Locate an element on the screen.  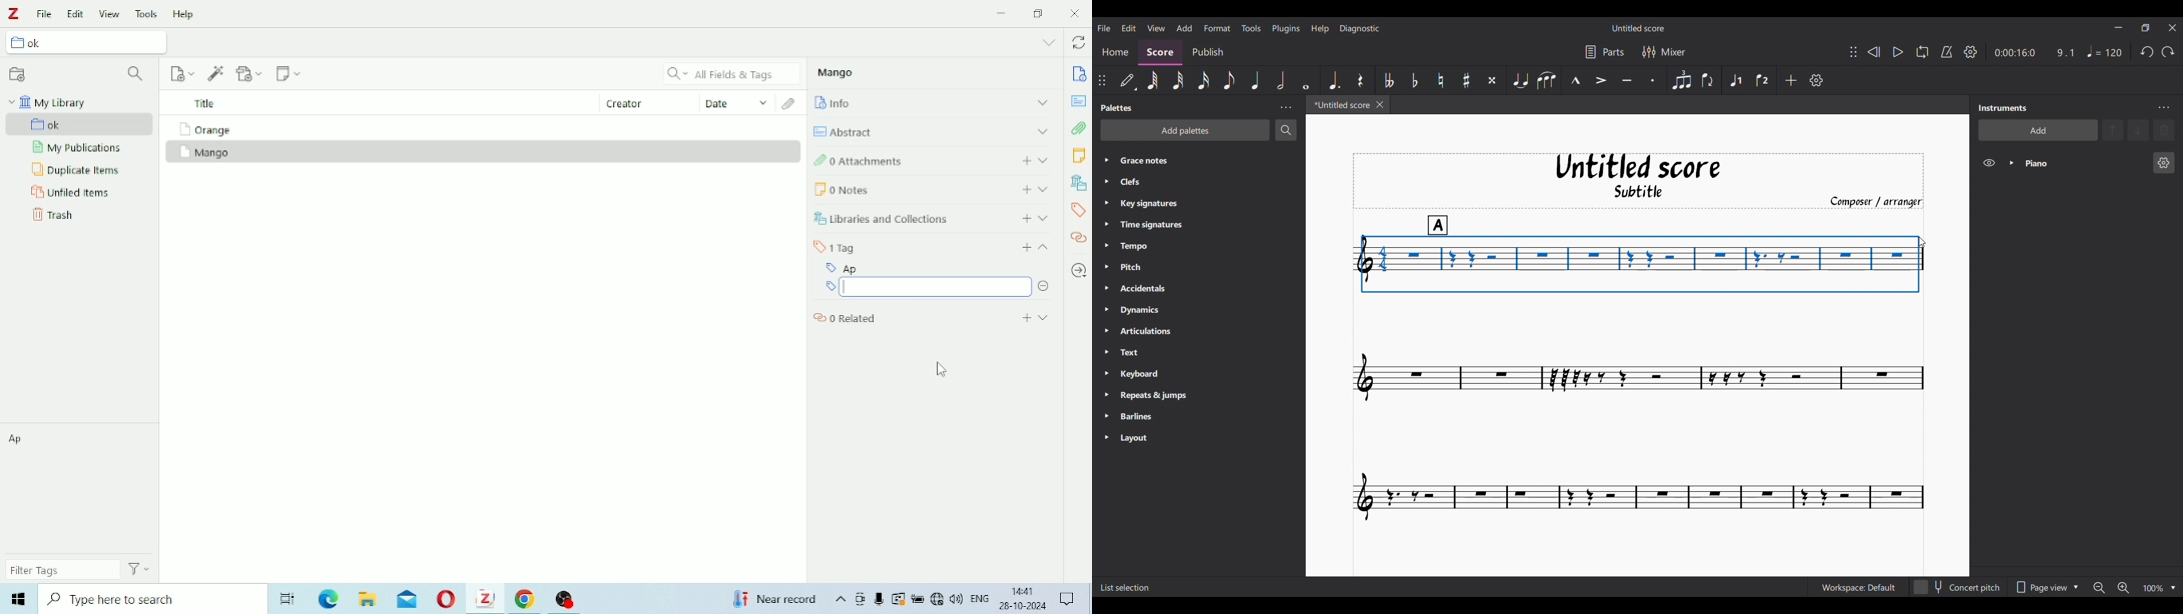
File menu is located at coordinates (1103, 28).